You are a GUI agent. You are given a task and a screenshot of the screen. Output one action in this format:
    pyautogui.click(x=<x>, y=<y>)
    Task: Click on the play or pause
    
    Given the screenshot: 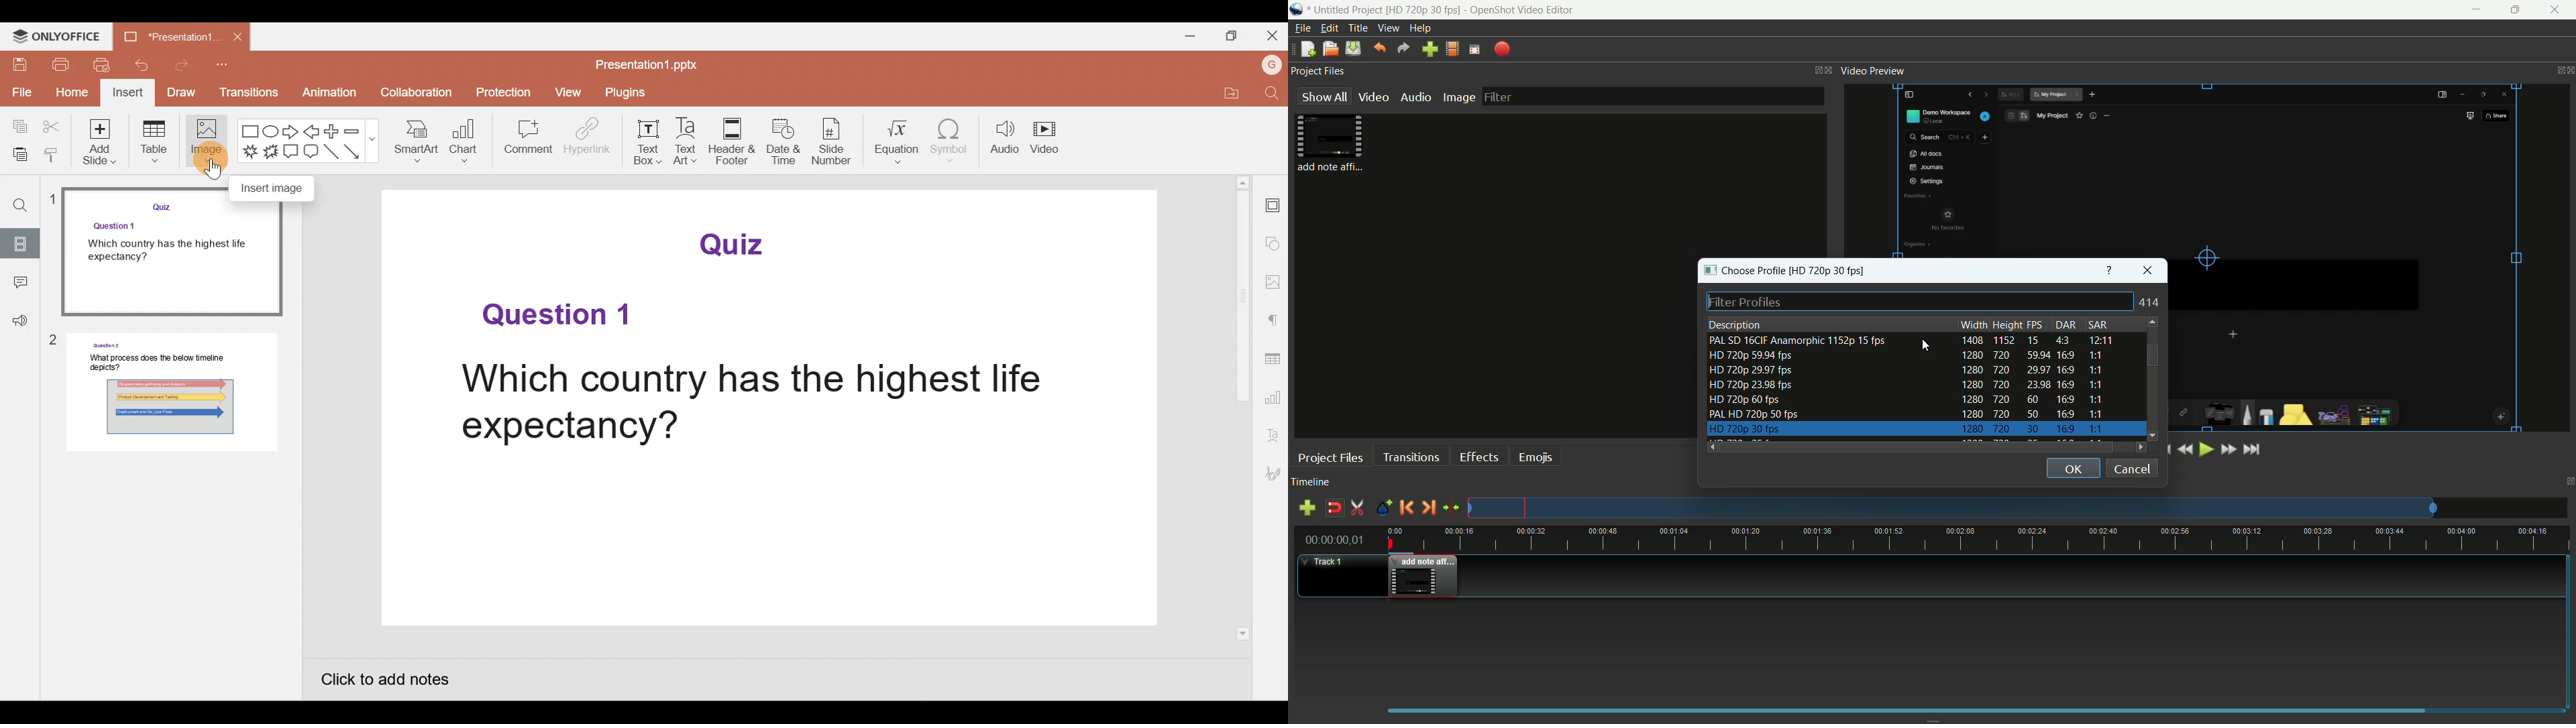 What is the action you would take?
    pyautogui.click(x=2205, y=450)
    